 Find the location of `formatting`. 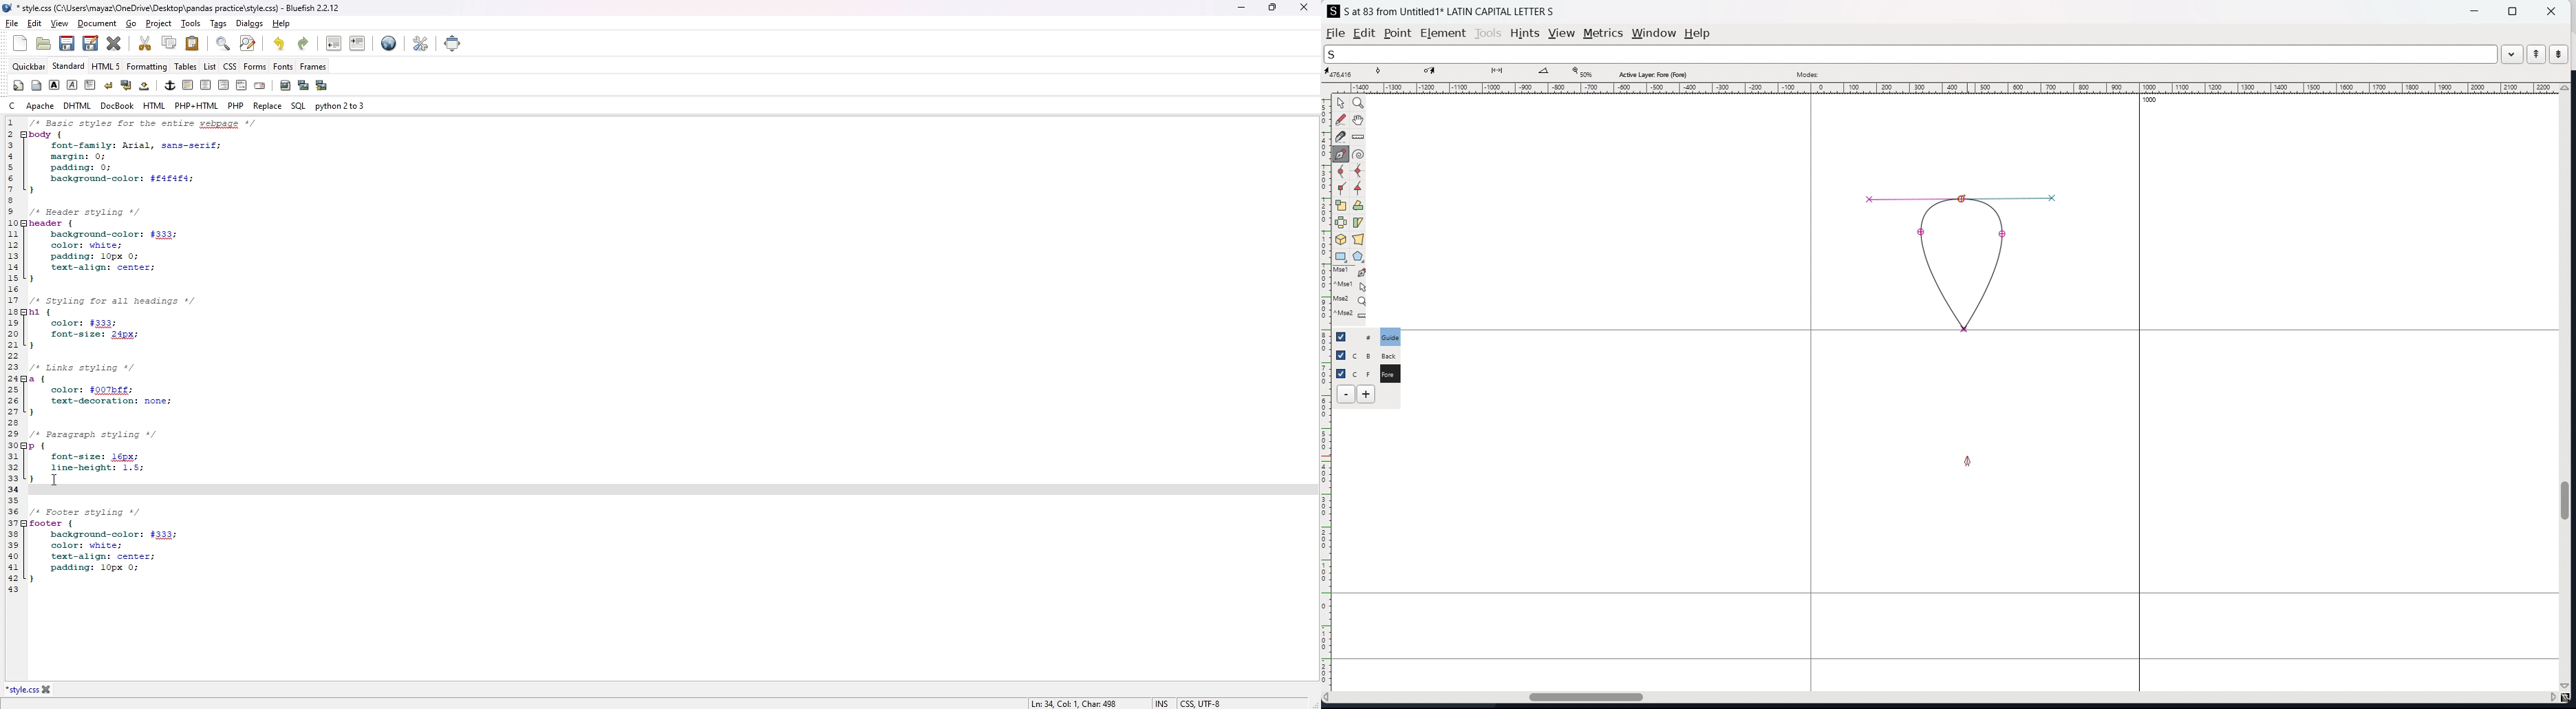

formatting is located at coordinates (148, 67).